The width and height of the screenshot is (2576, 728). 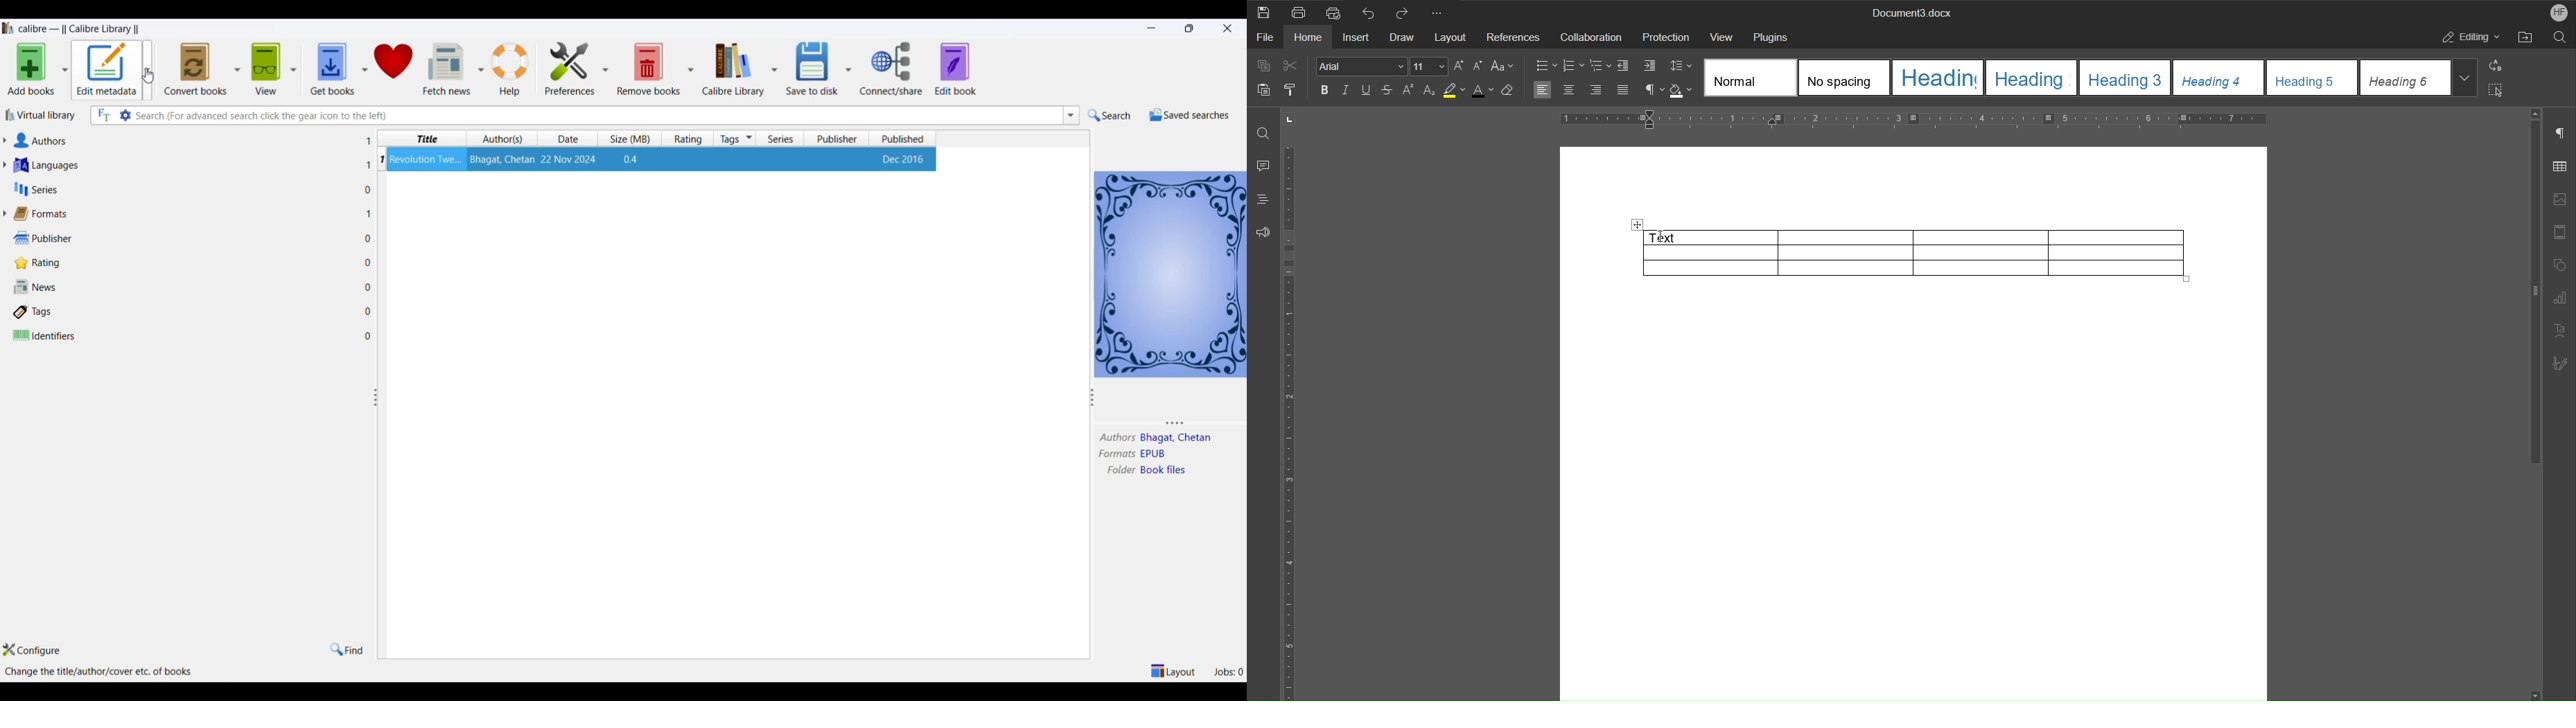 I want to click on Home, so click(x=1309, y=38).